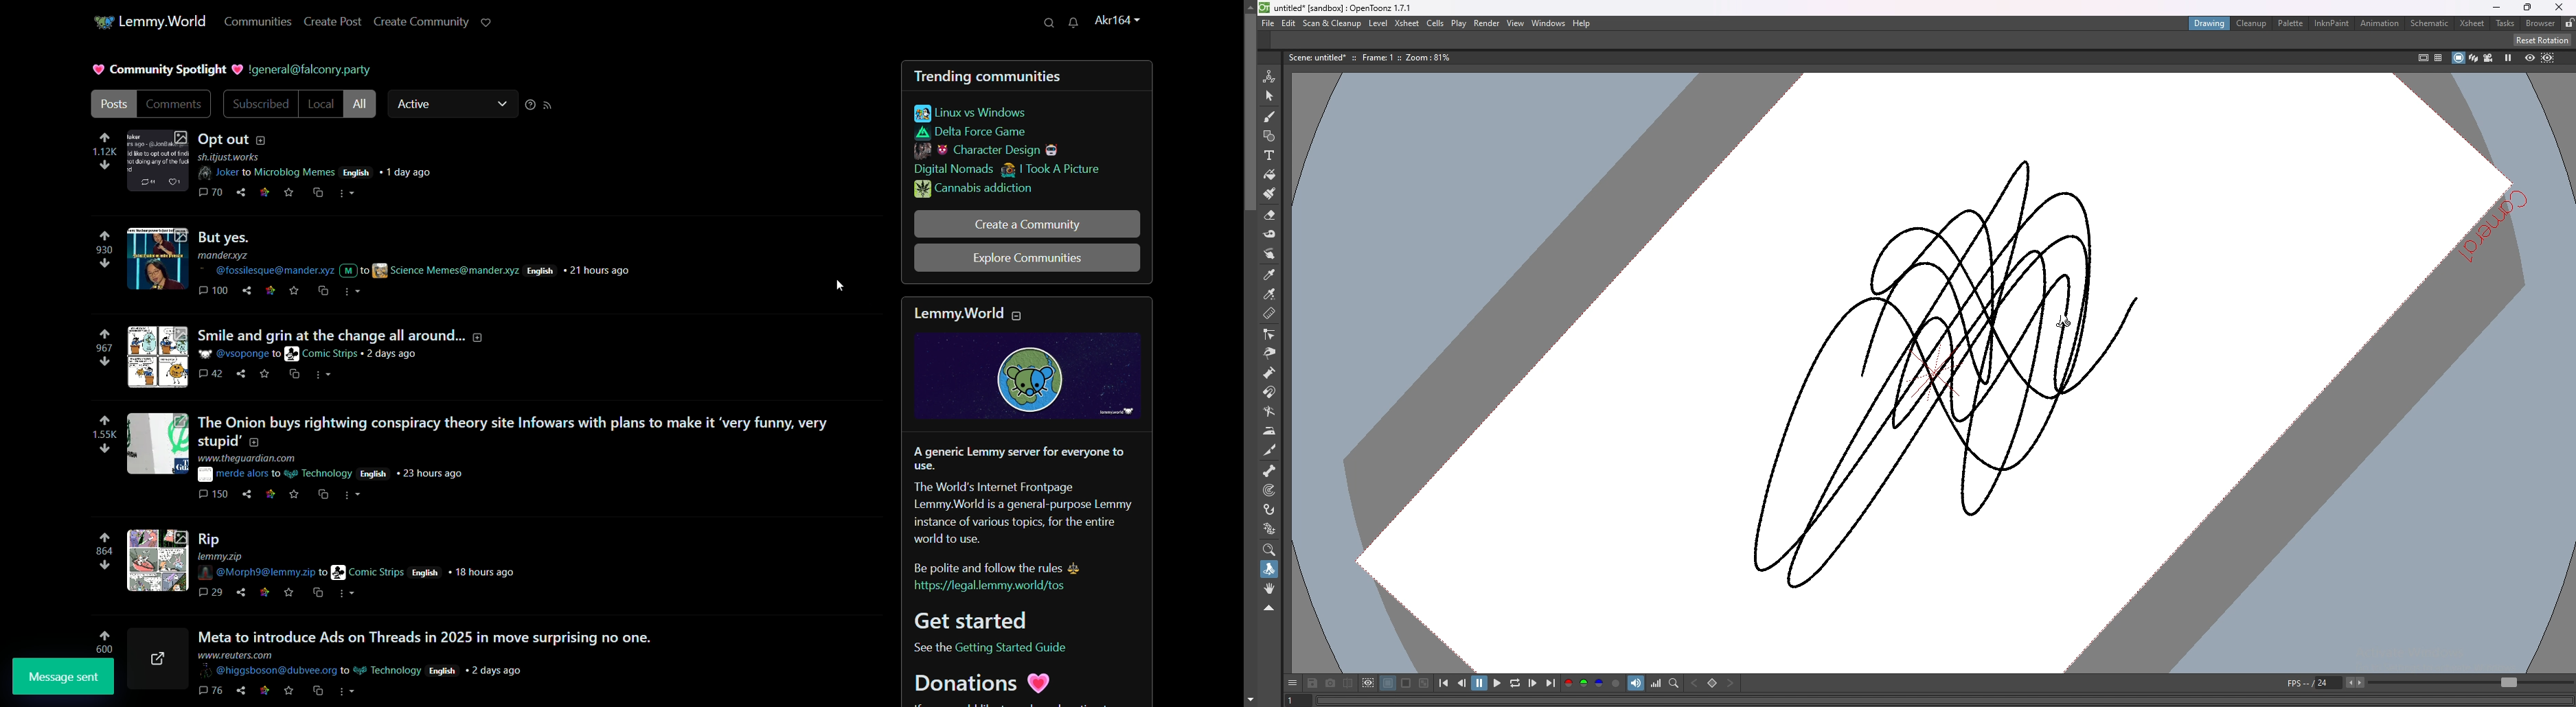 Image resolution: width=2576 pixels, height=728 pixels. Describe the element at coordinates (105, 235) in the screenshot. I see `upvote` at that location.